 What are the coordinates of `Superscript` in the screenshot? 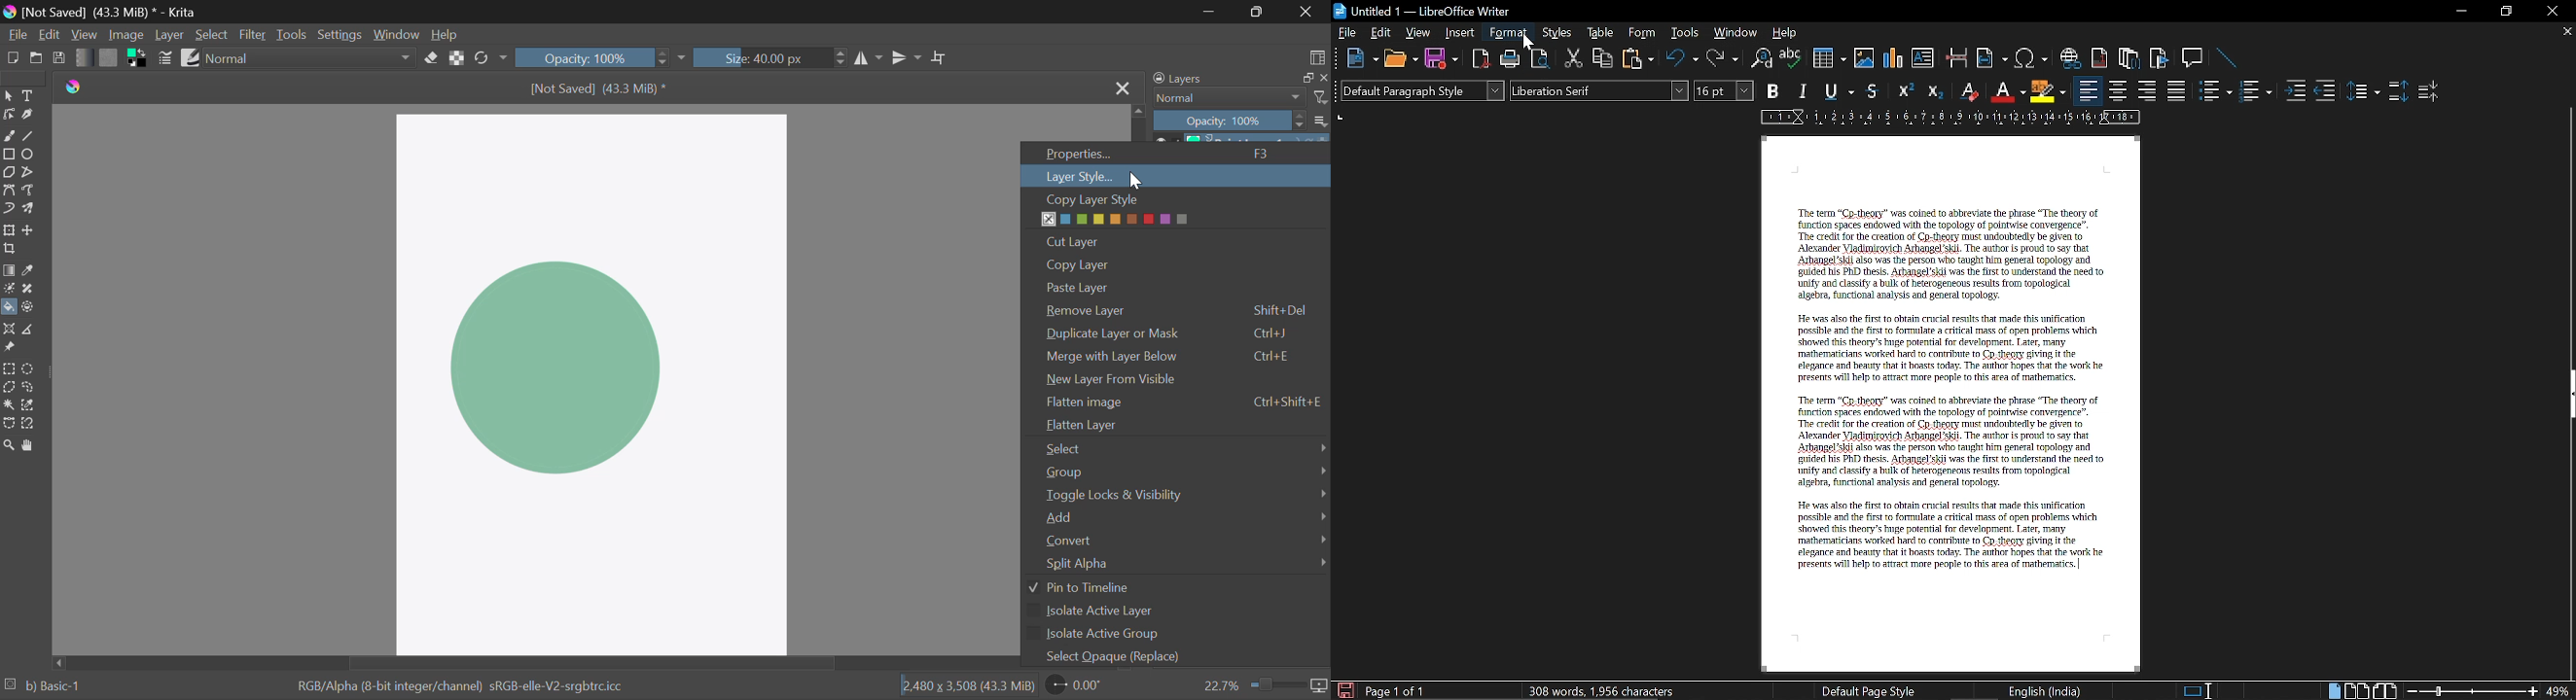 It's located at (1905, 91).